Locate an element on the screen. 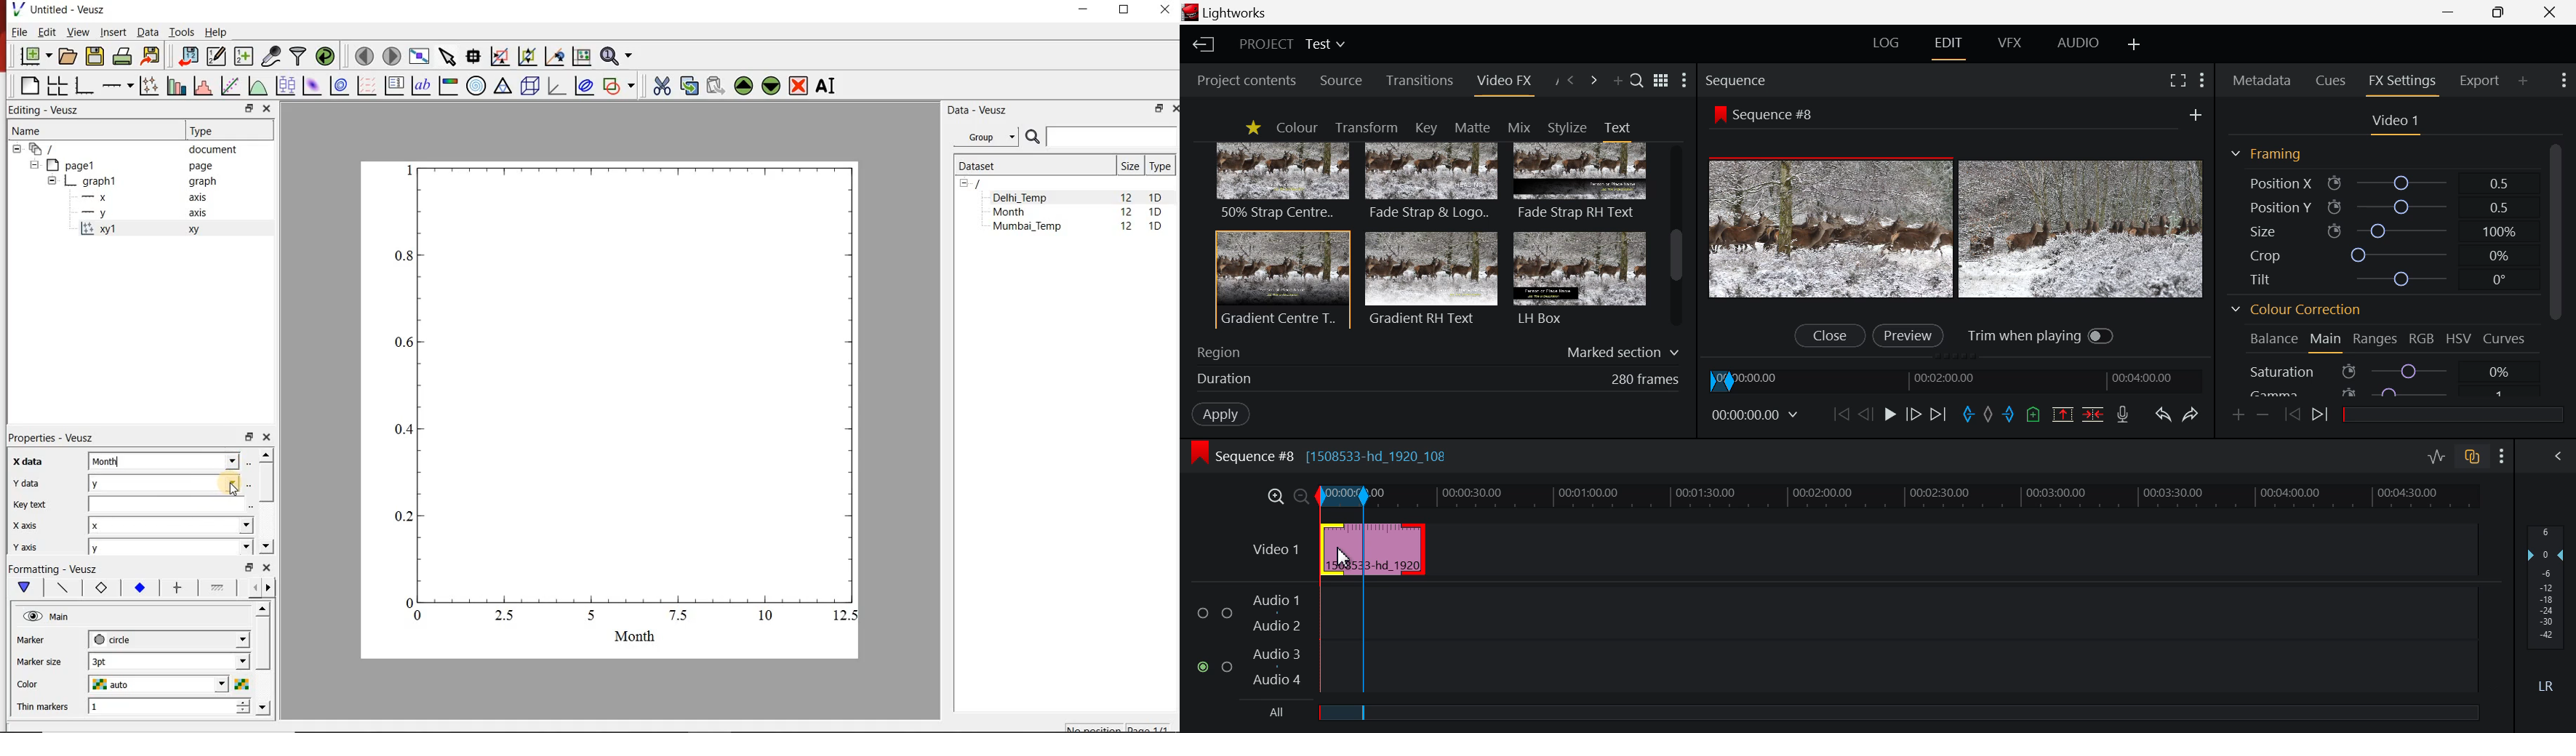 This screenshot has height=756, width=2576. arrange graphs in a grid is located at coordinates (56, 86).